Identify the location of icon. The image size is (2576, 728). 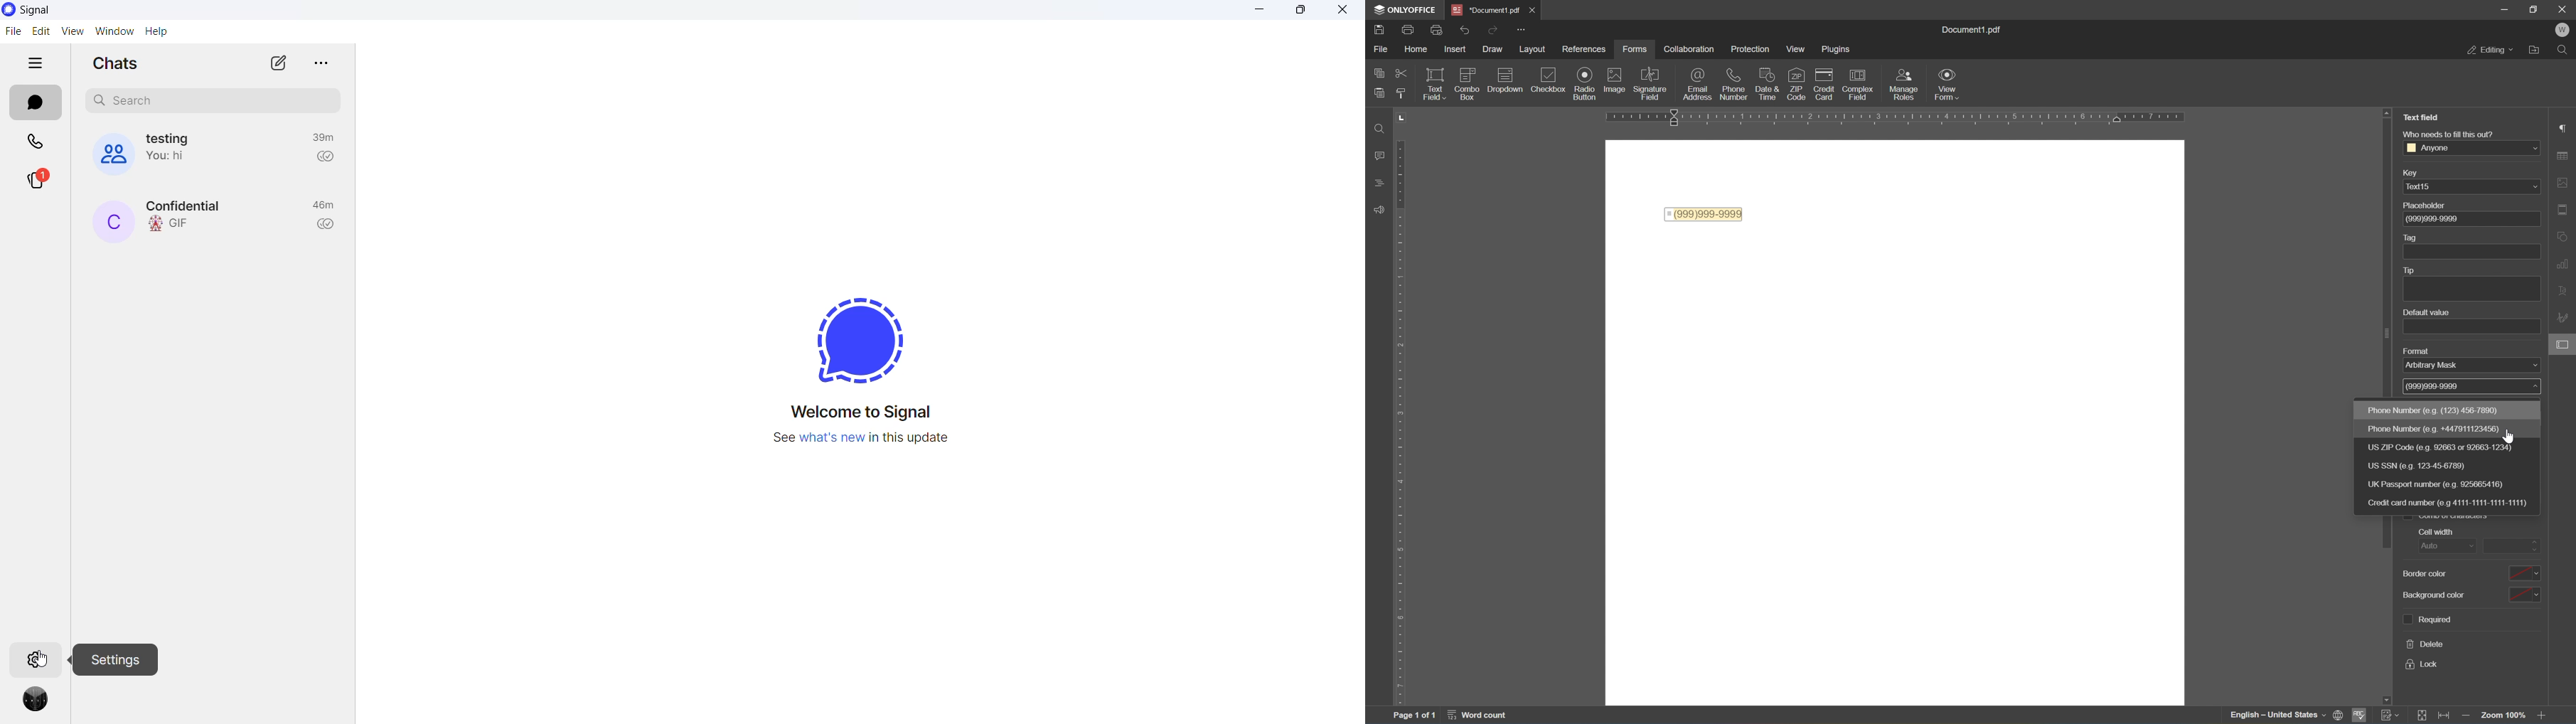
(1827, 79).